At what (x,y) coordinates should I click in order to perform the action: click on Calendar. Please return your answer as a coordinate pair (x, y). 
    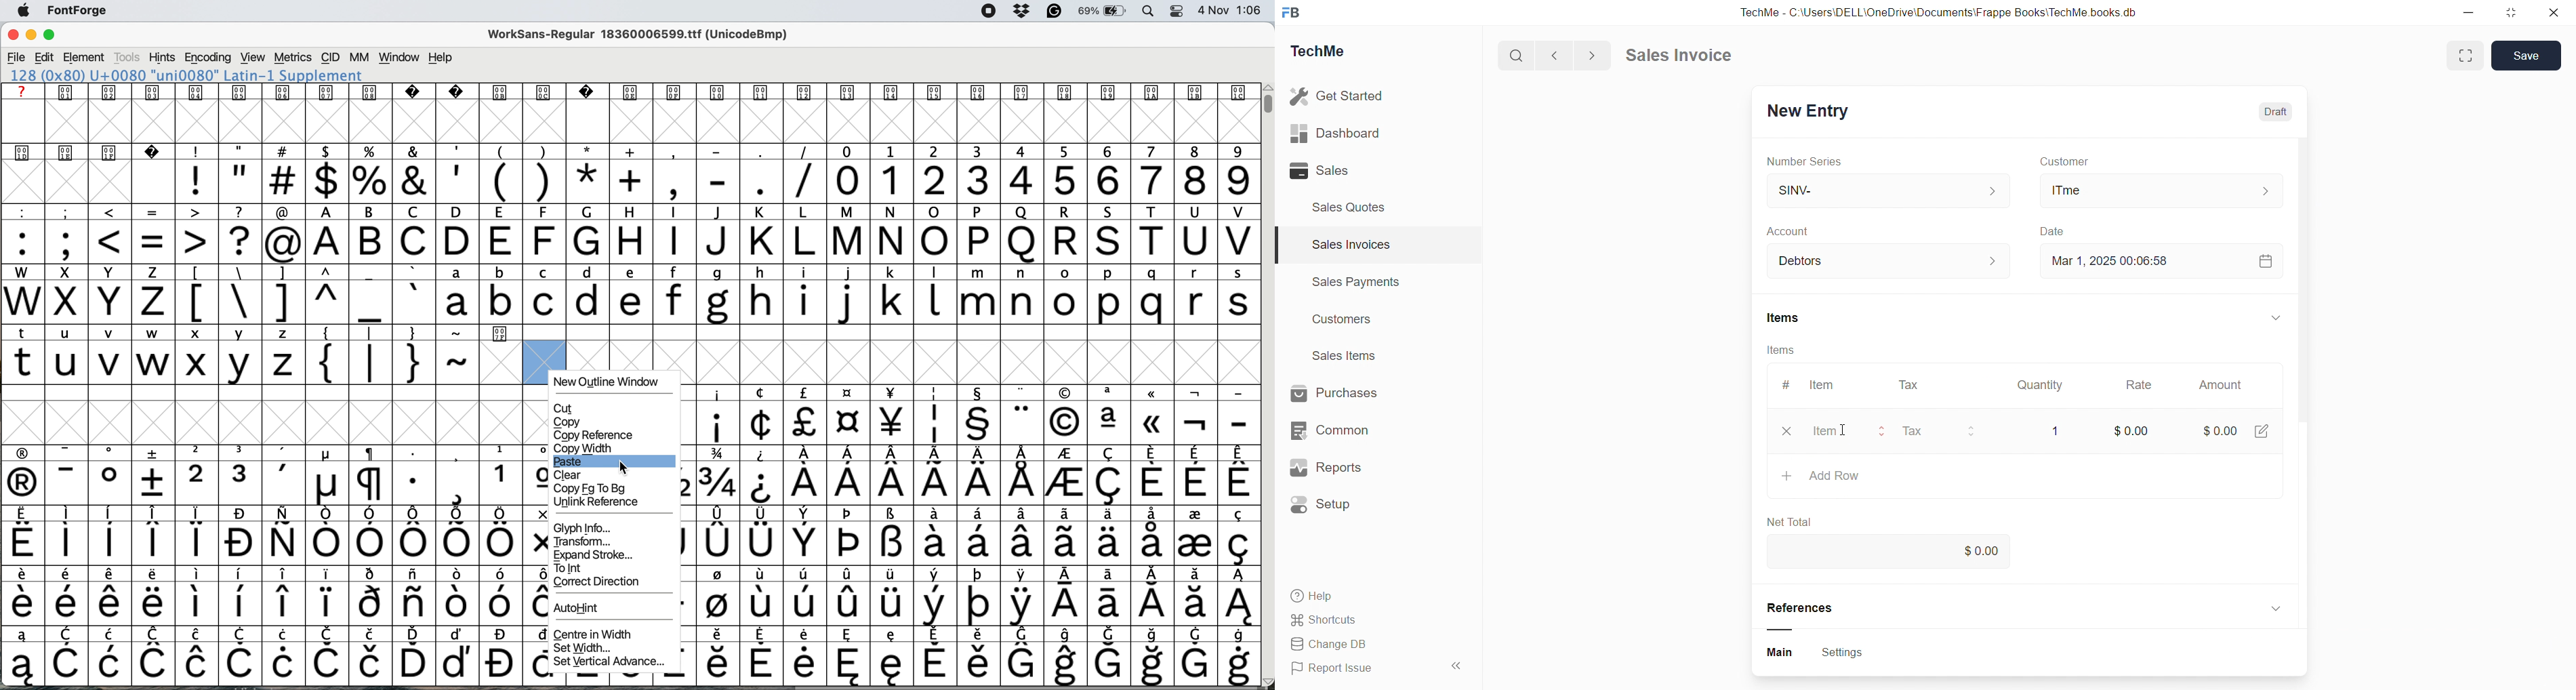
    Looking at the image, I should click on (2264, 260).